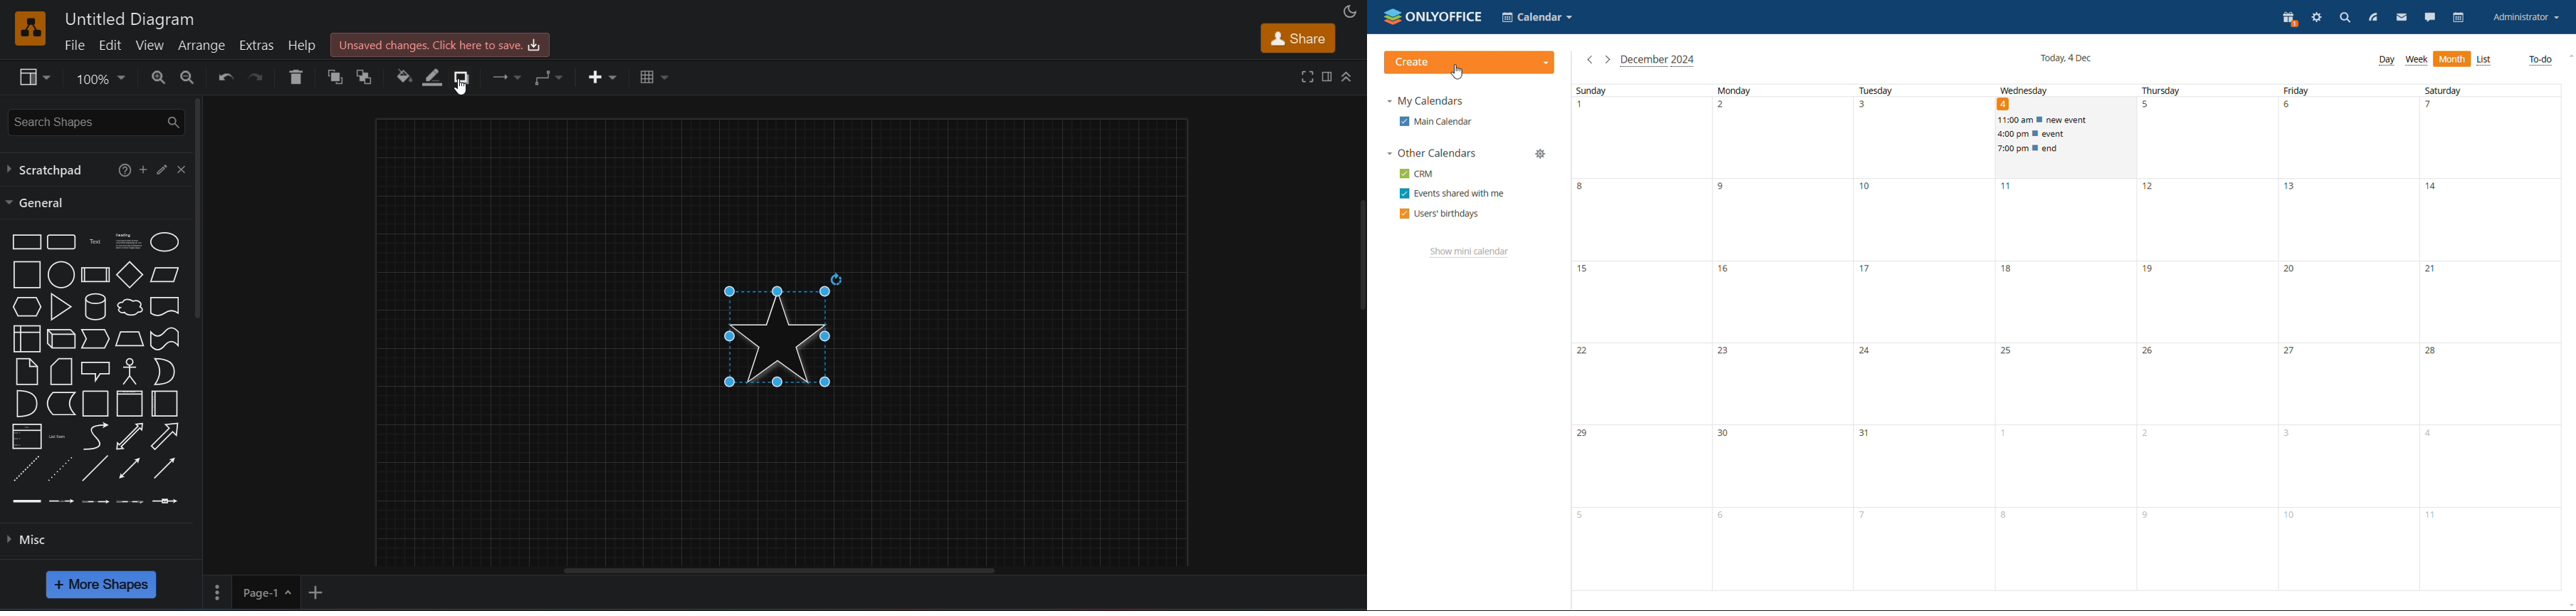 The height and width of the screenshot is (616, 2576). I want to click on arrange, so click(202, 46).